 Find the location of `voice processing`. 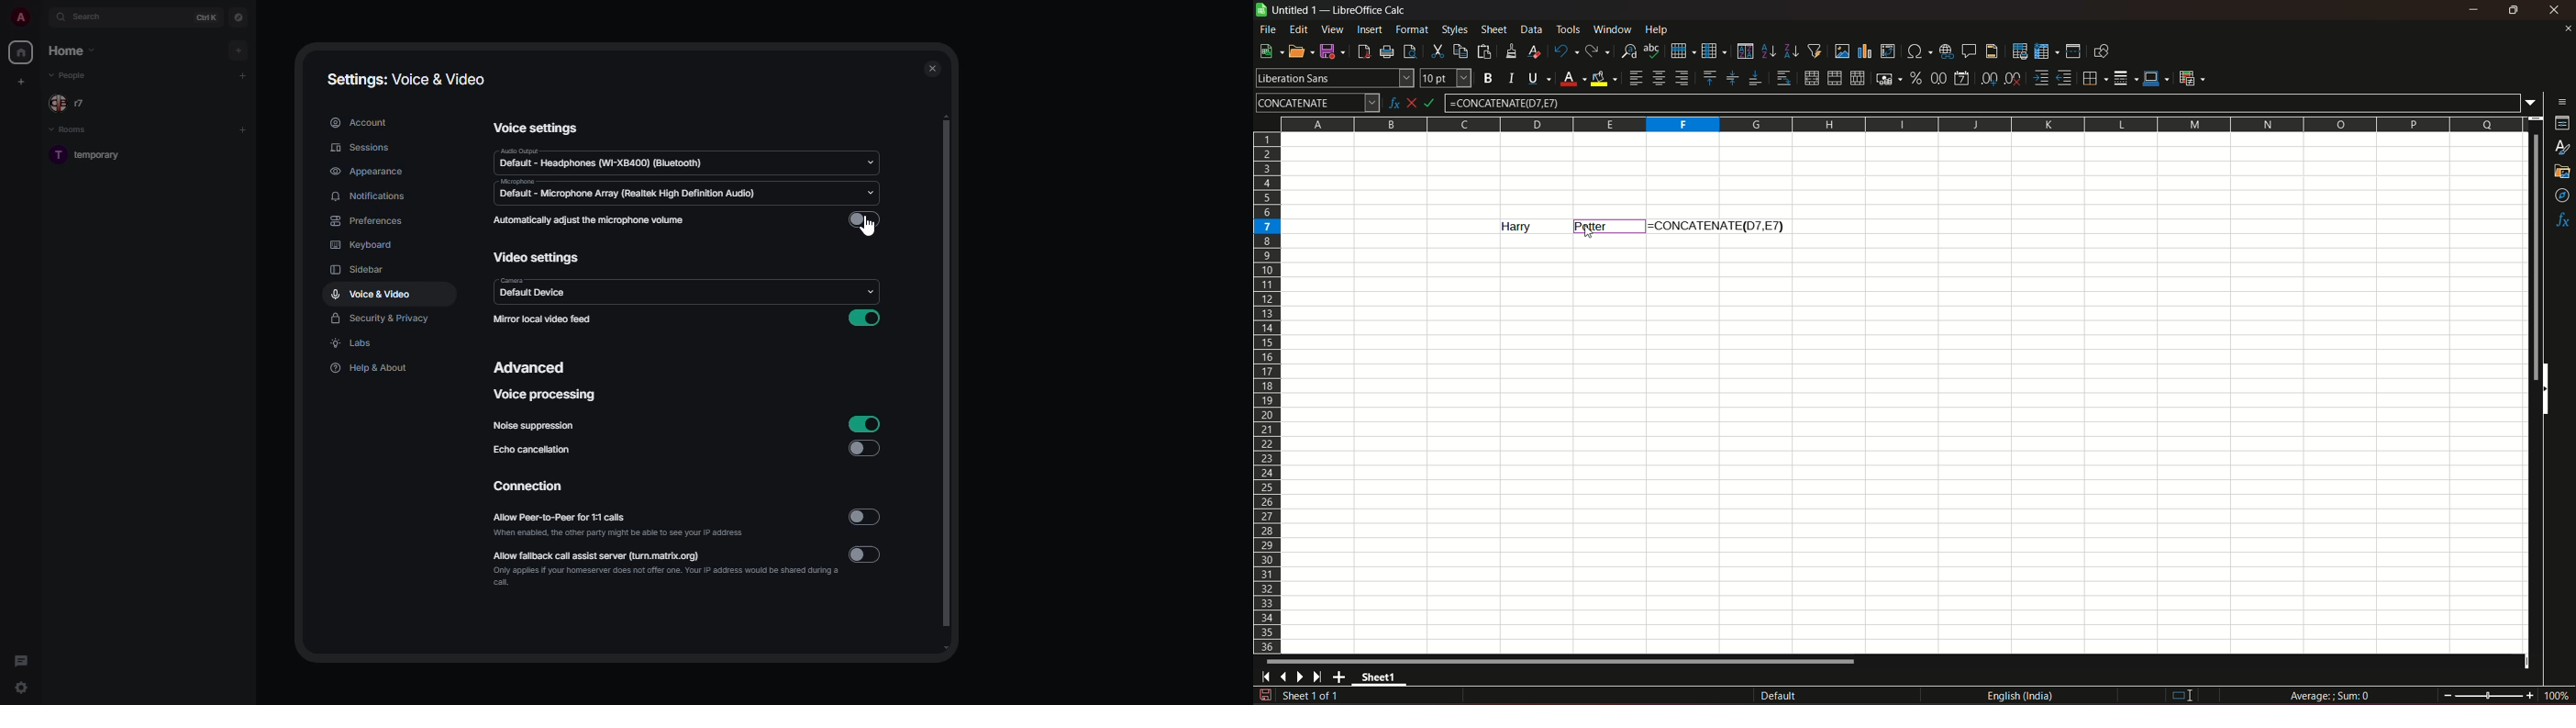

voice processing is located at coordinates (546, 395).